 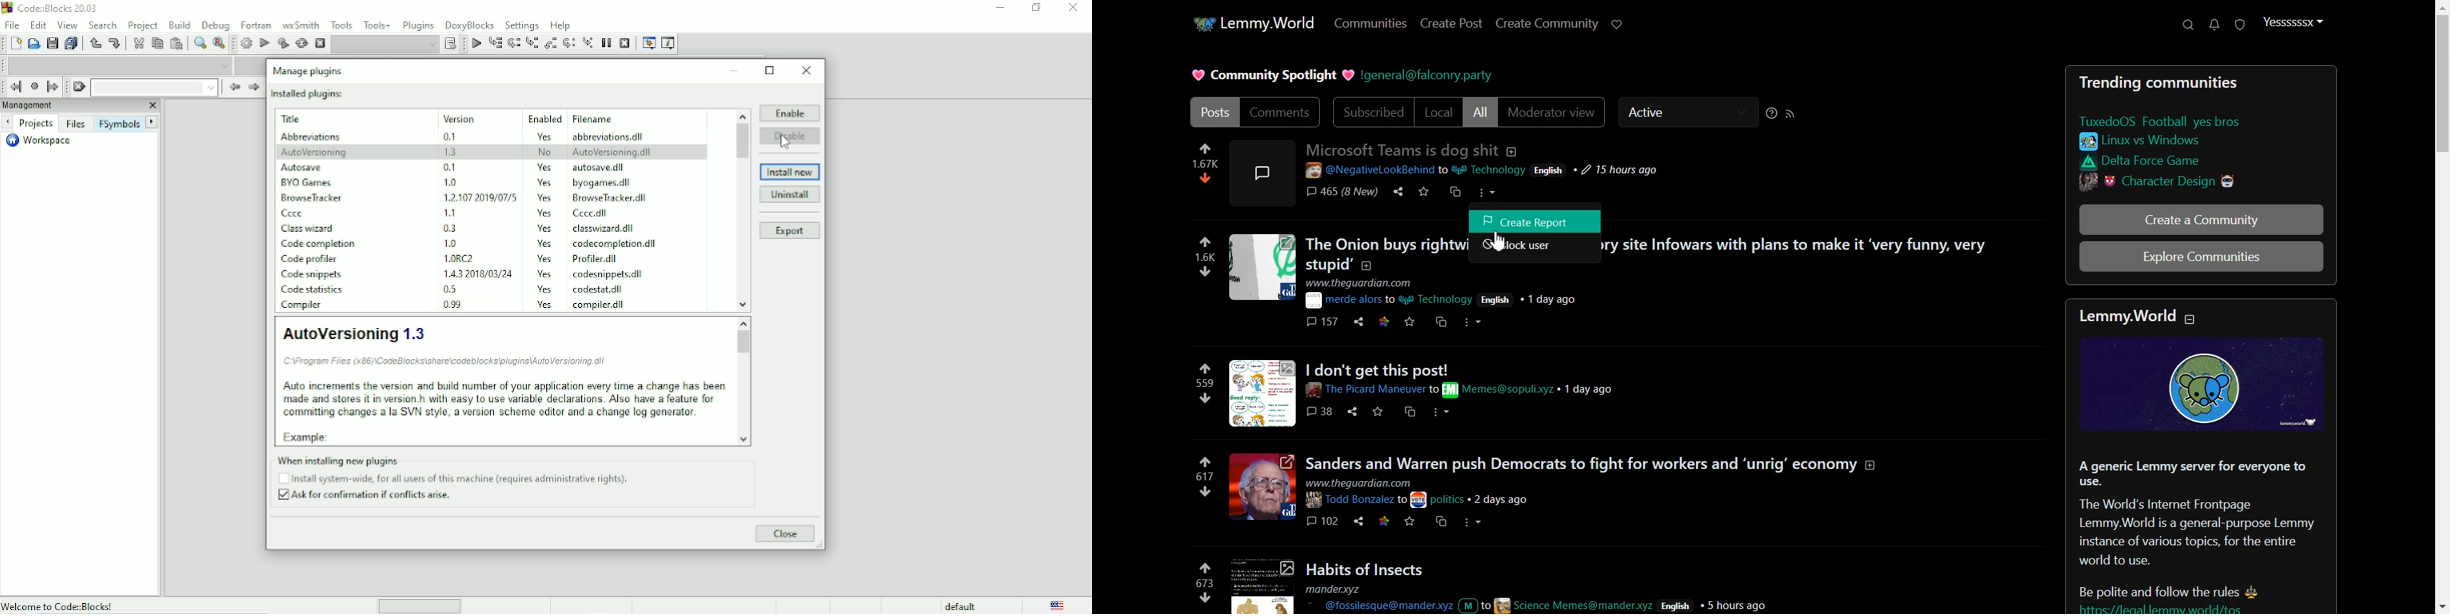 What do you see at coordinates (1059, 606) in the screenshot?
I see `Language` at bounding box center [1059, 606].